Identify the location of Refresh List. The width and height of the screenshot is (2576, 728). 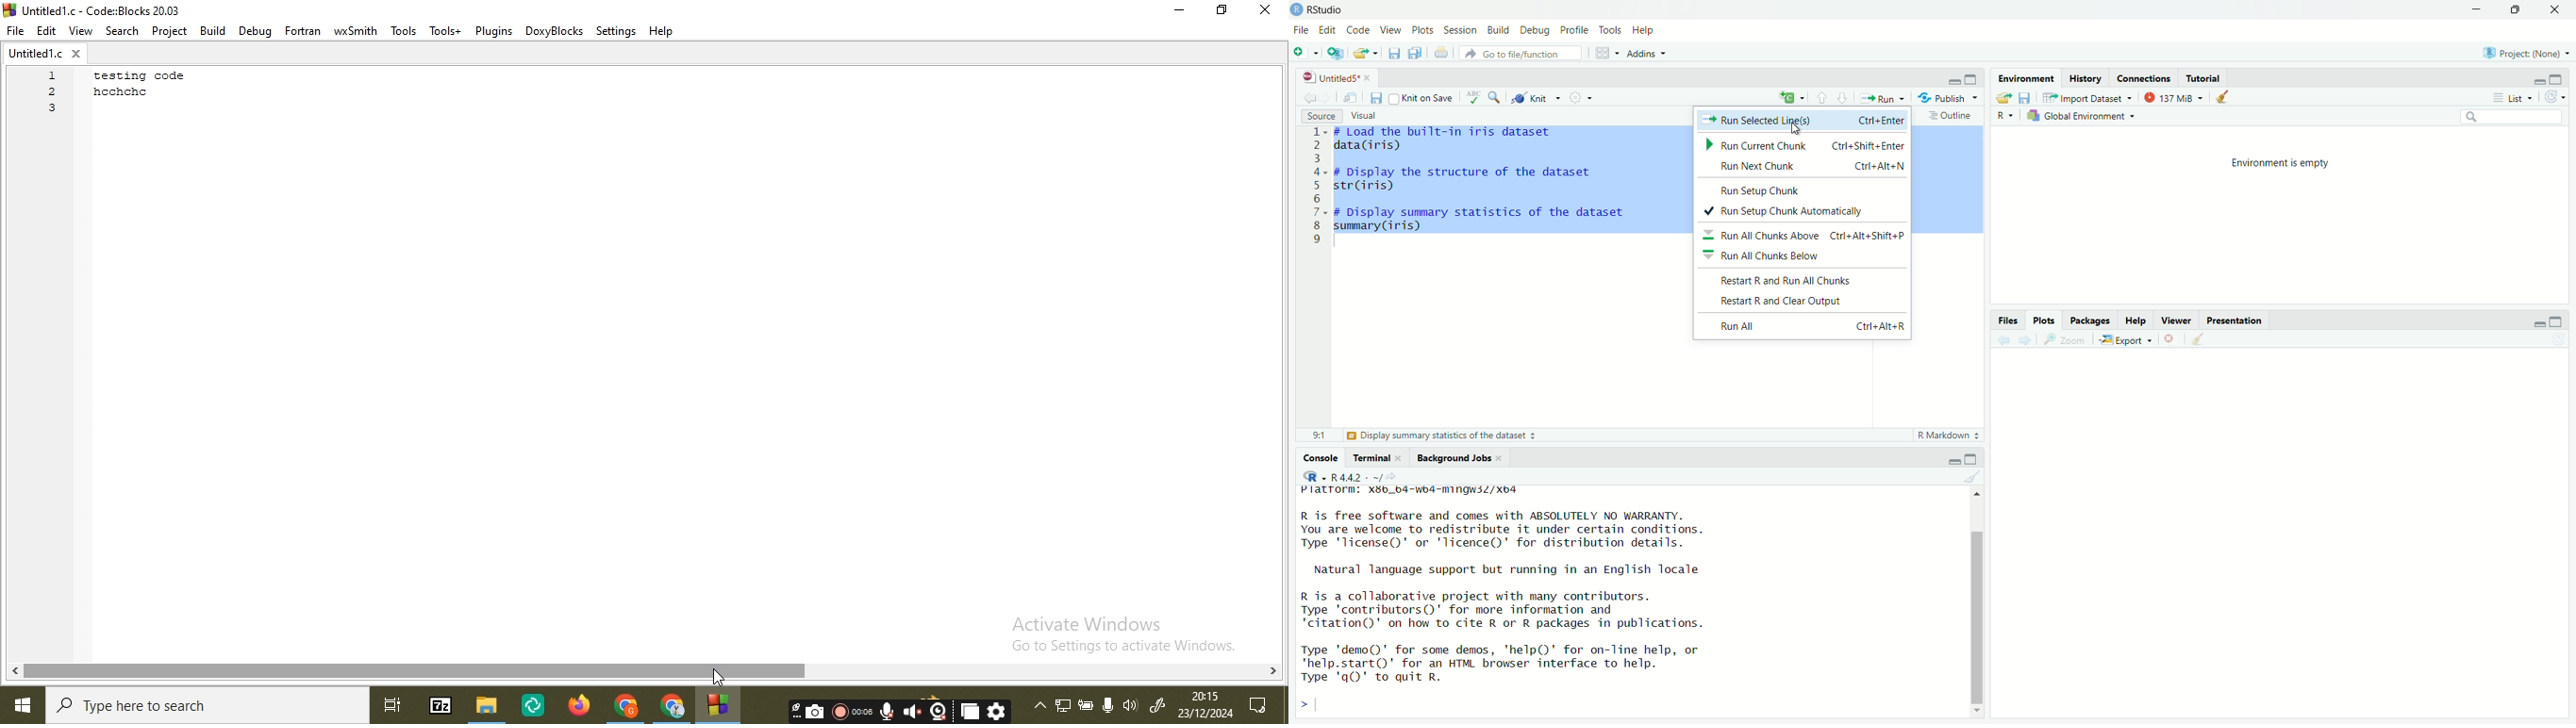
(2558, 339).